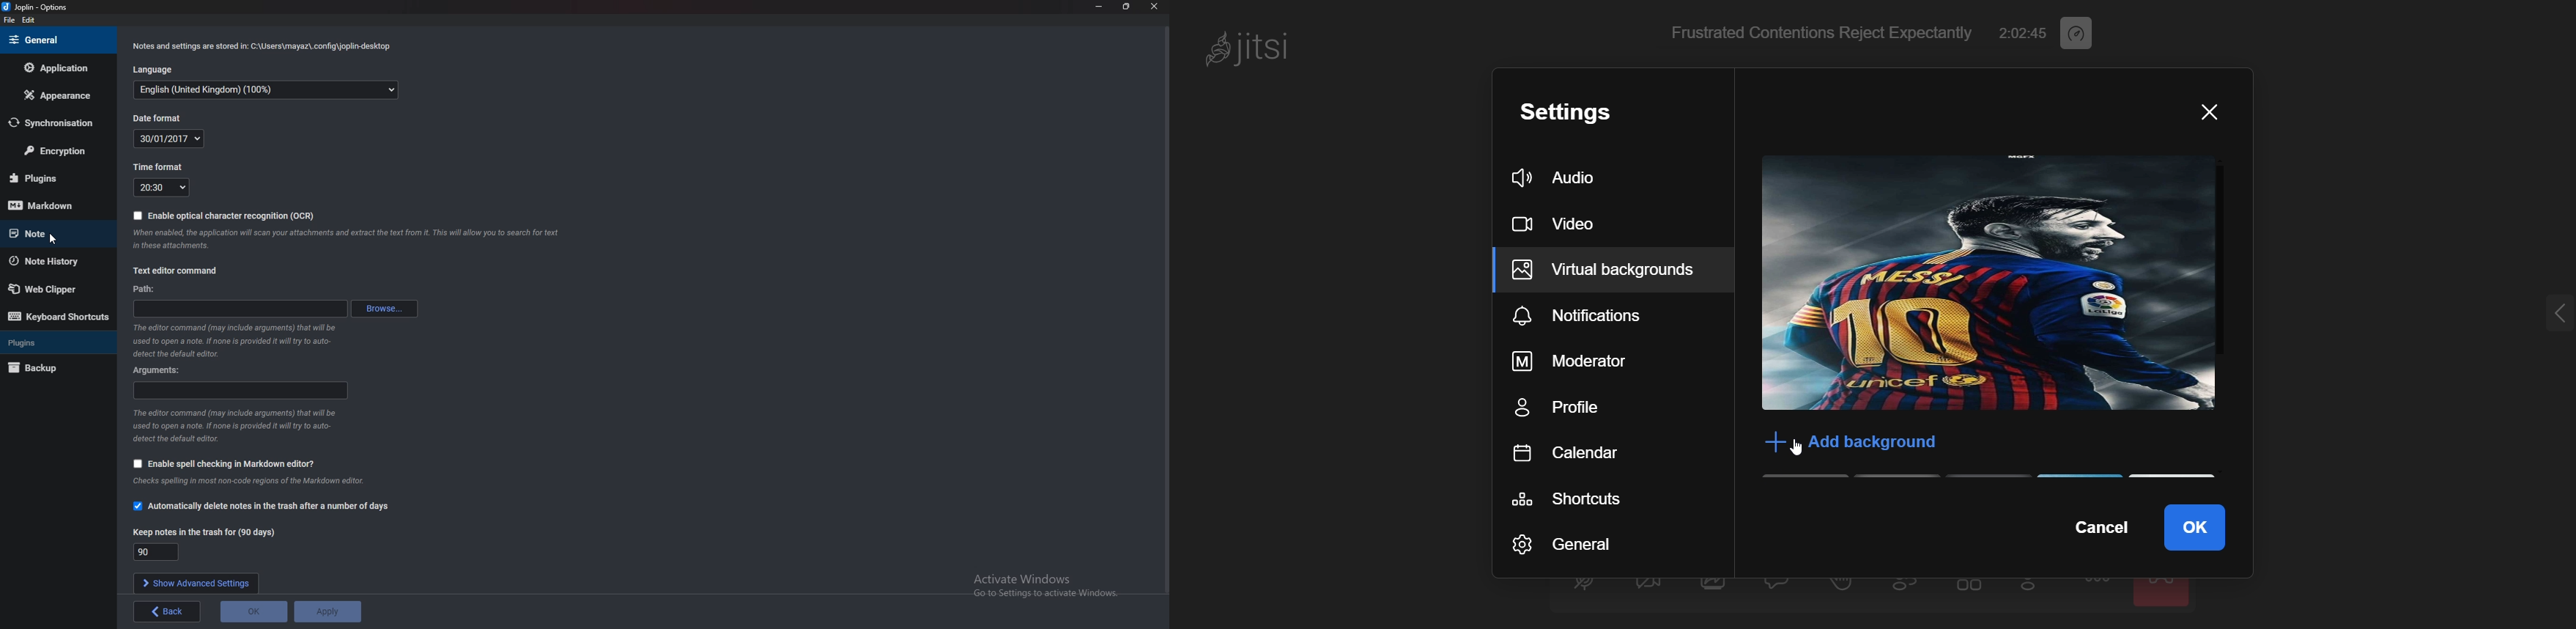  I want to click on Info, so click(253, 482).